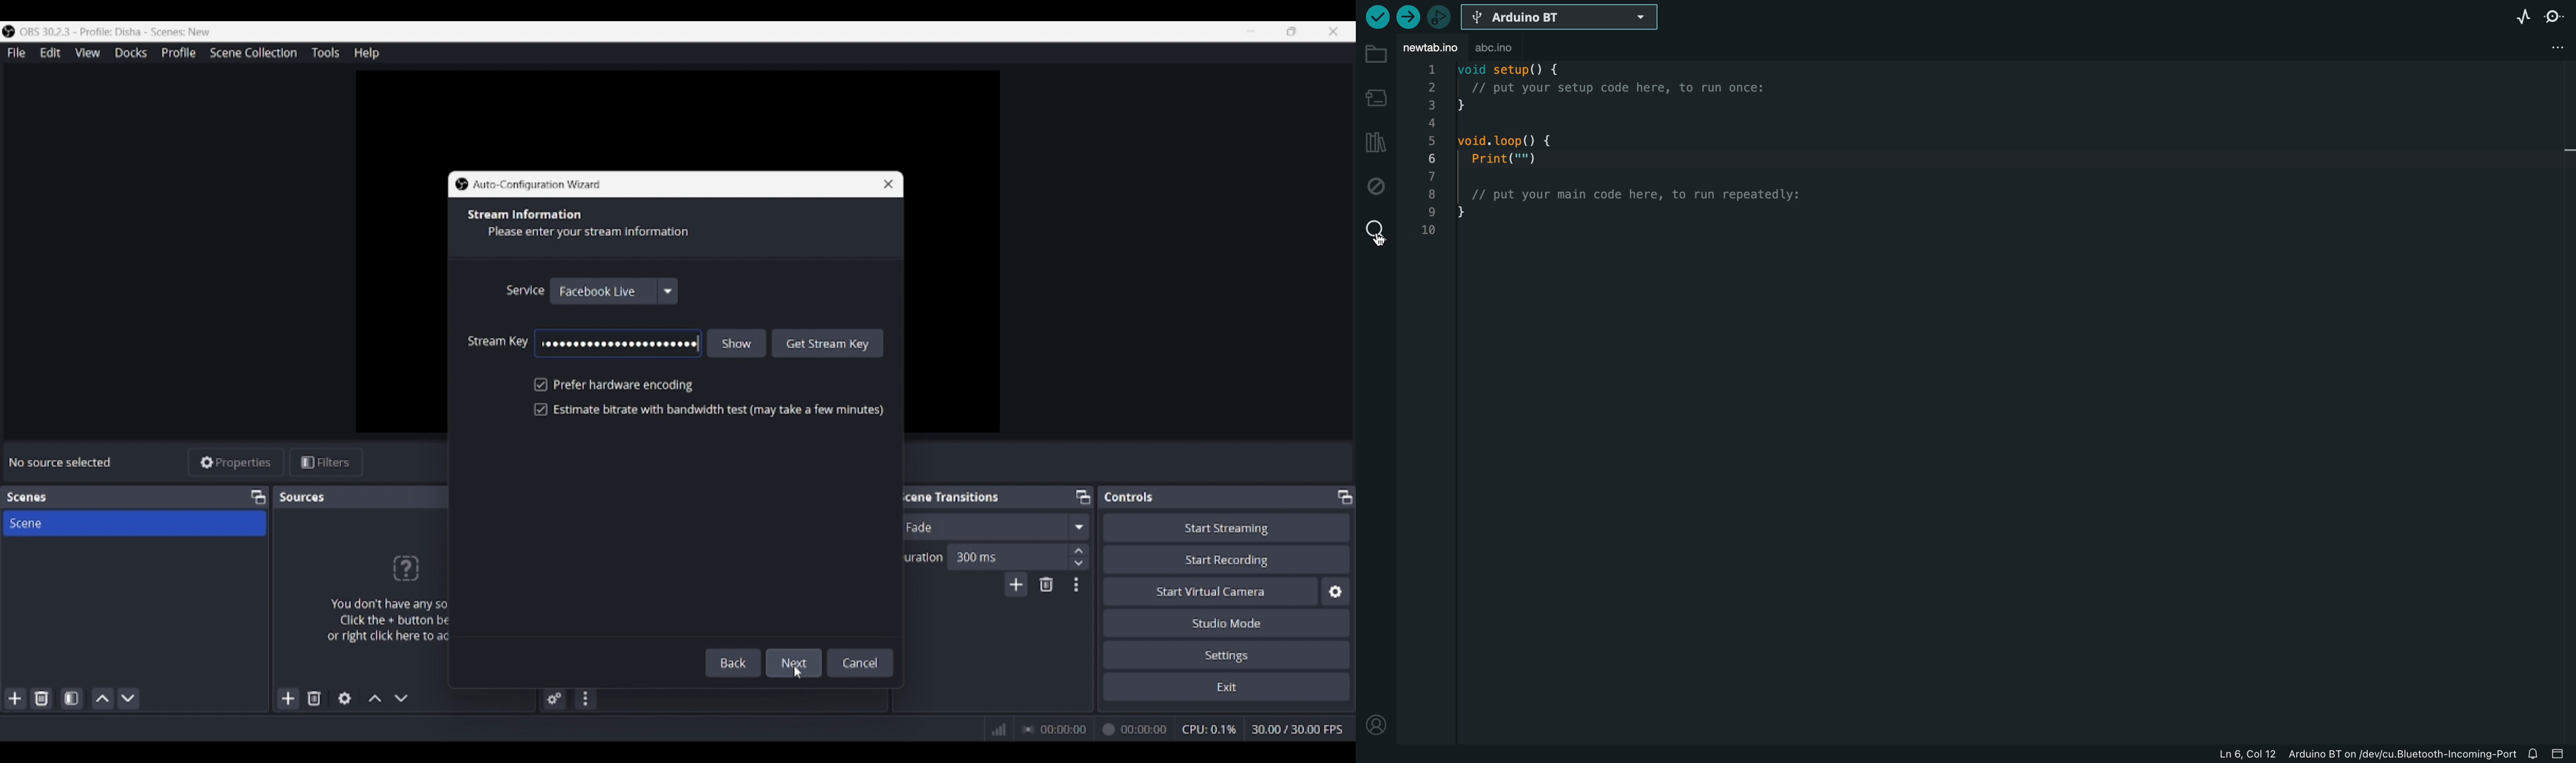  I want to click on Configure virtual camera, so click(1335, 591).